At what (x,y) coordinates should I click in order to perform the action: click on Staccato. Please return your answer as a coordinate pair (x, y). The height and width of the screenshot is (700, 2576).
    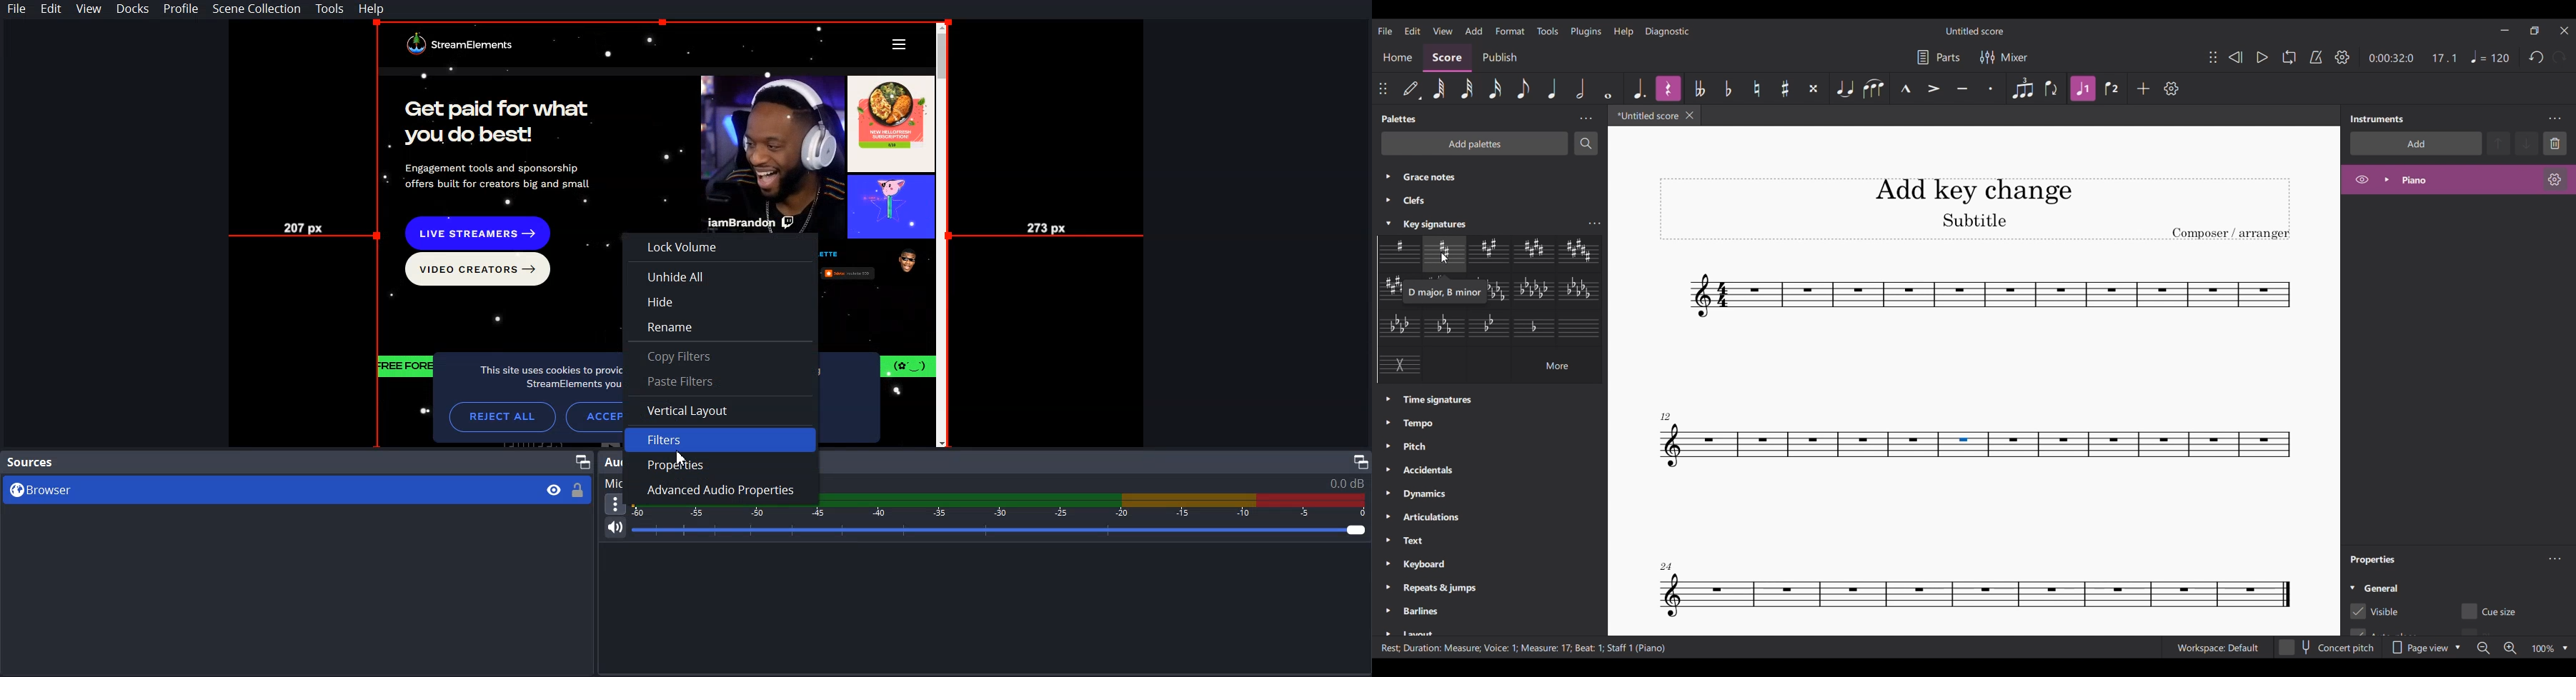
    Looking at the image, I should click on (1992, 88).